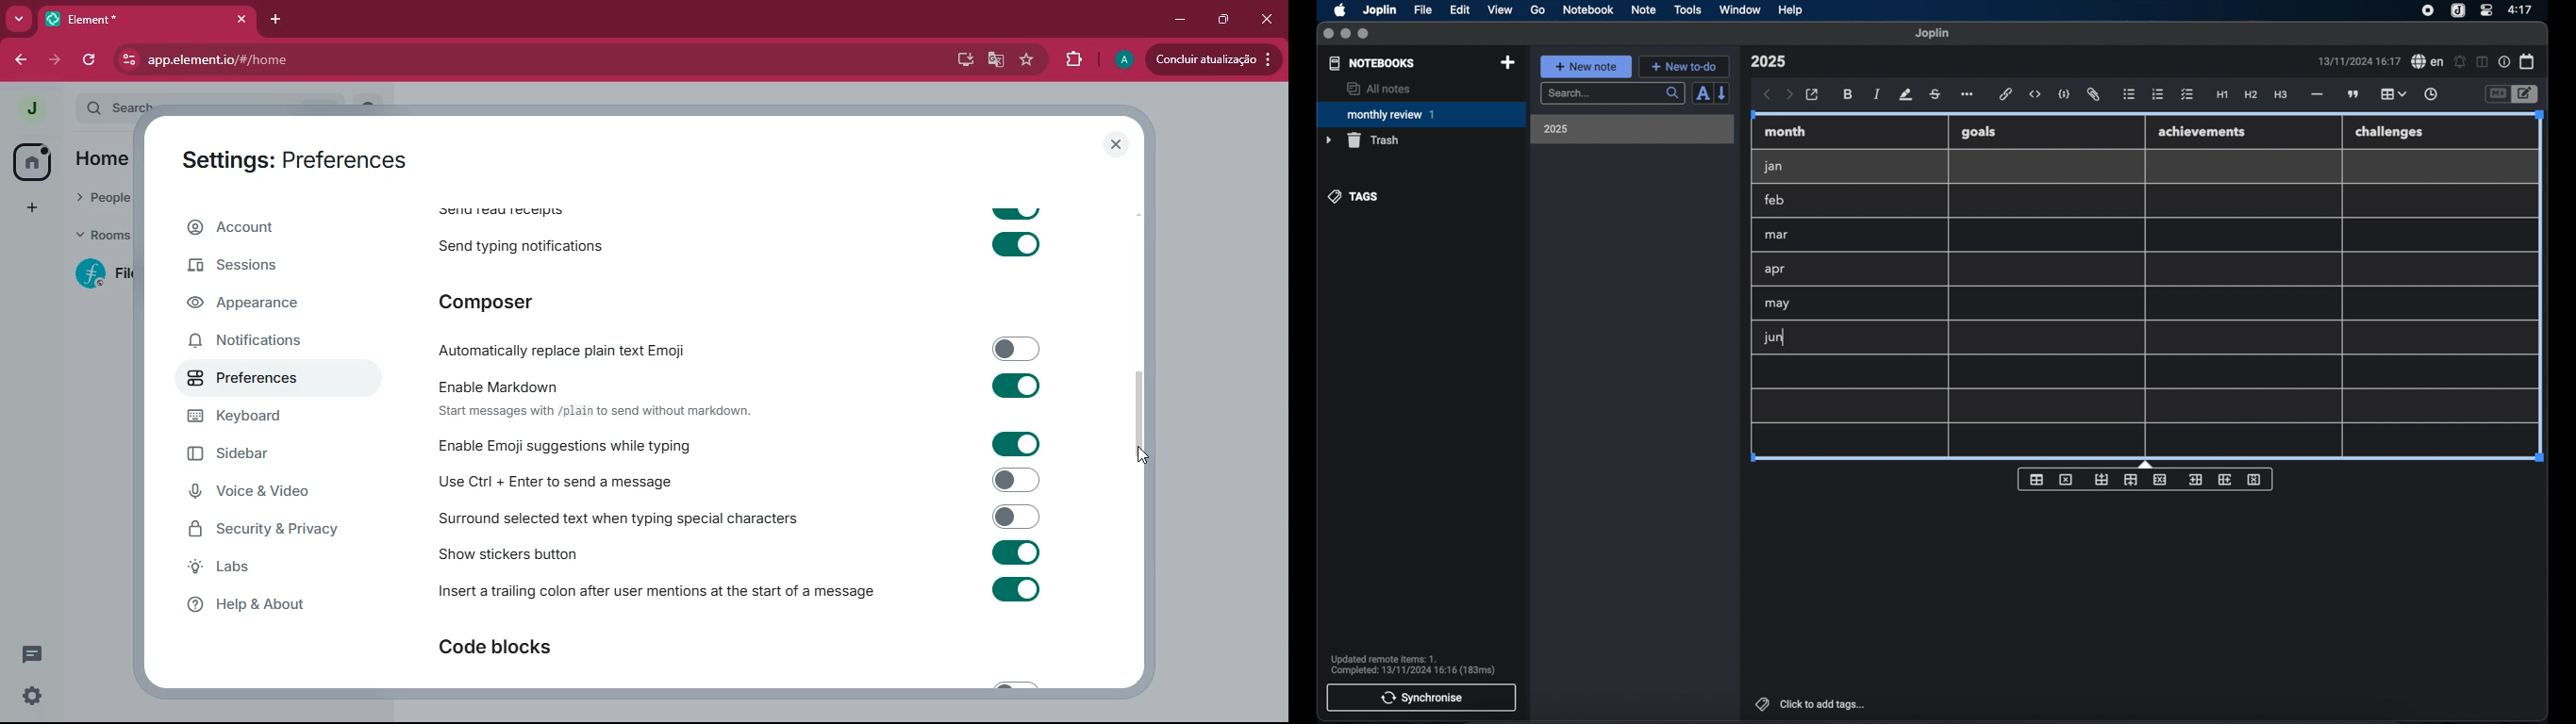 This screenshot has height=728, width=2576. Describe the element at coordinates (2066, 480) in the screenshot. I see `delete table` at that location.